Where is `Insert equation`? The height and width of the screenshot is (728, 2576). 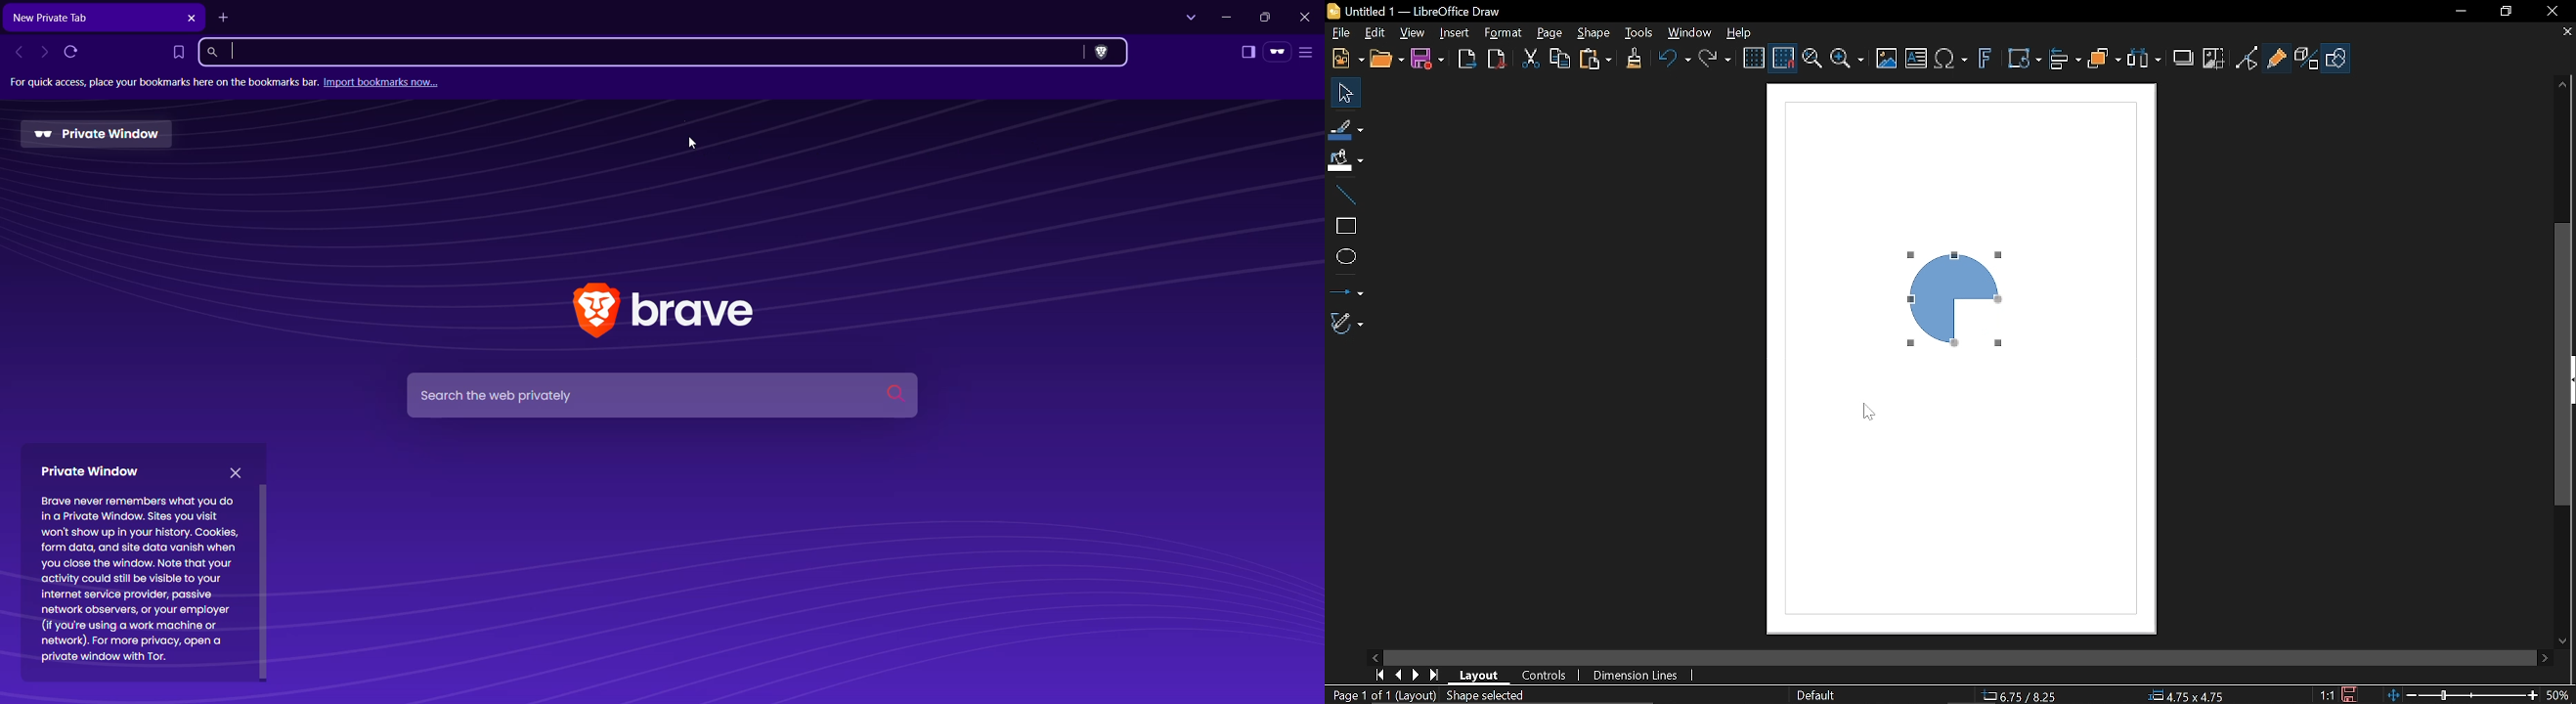
Insert equation is located at coordinates (1951, 60).